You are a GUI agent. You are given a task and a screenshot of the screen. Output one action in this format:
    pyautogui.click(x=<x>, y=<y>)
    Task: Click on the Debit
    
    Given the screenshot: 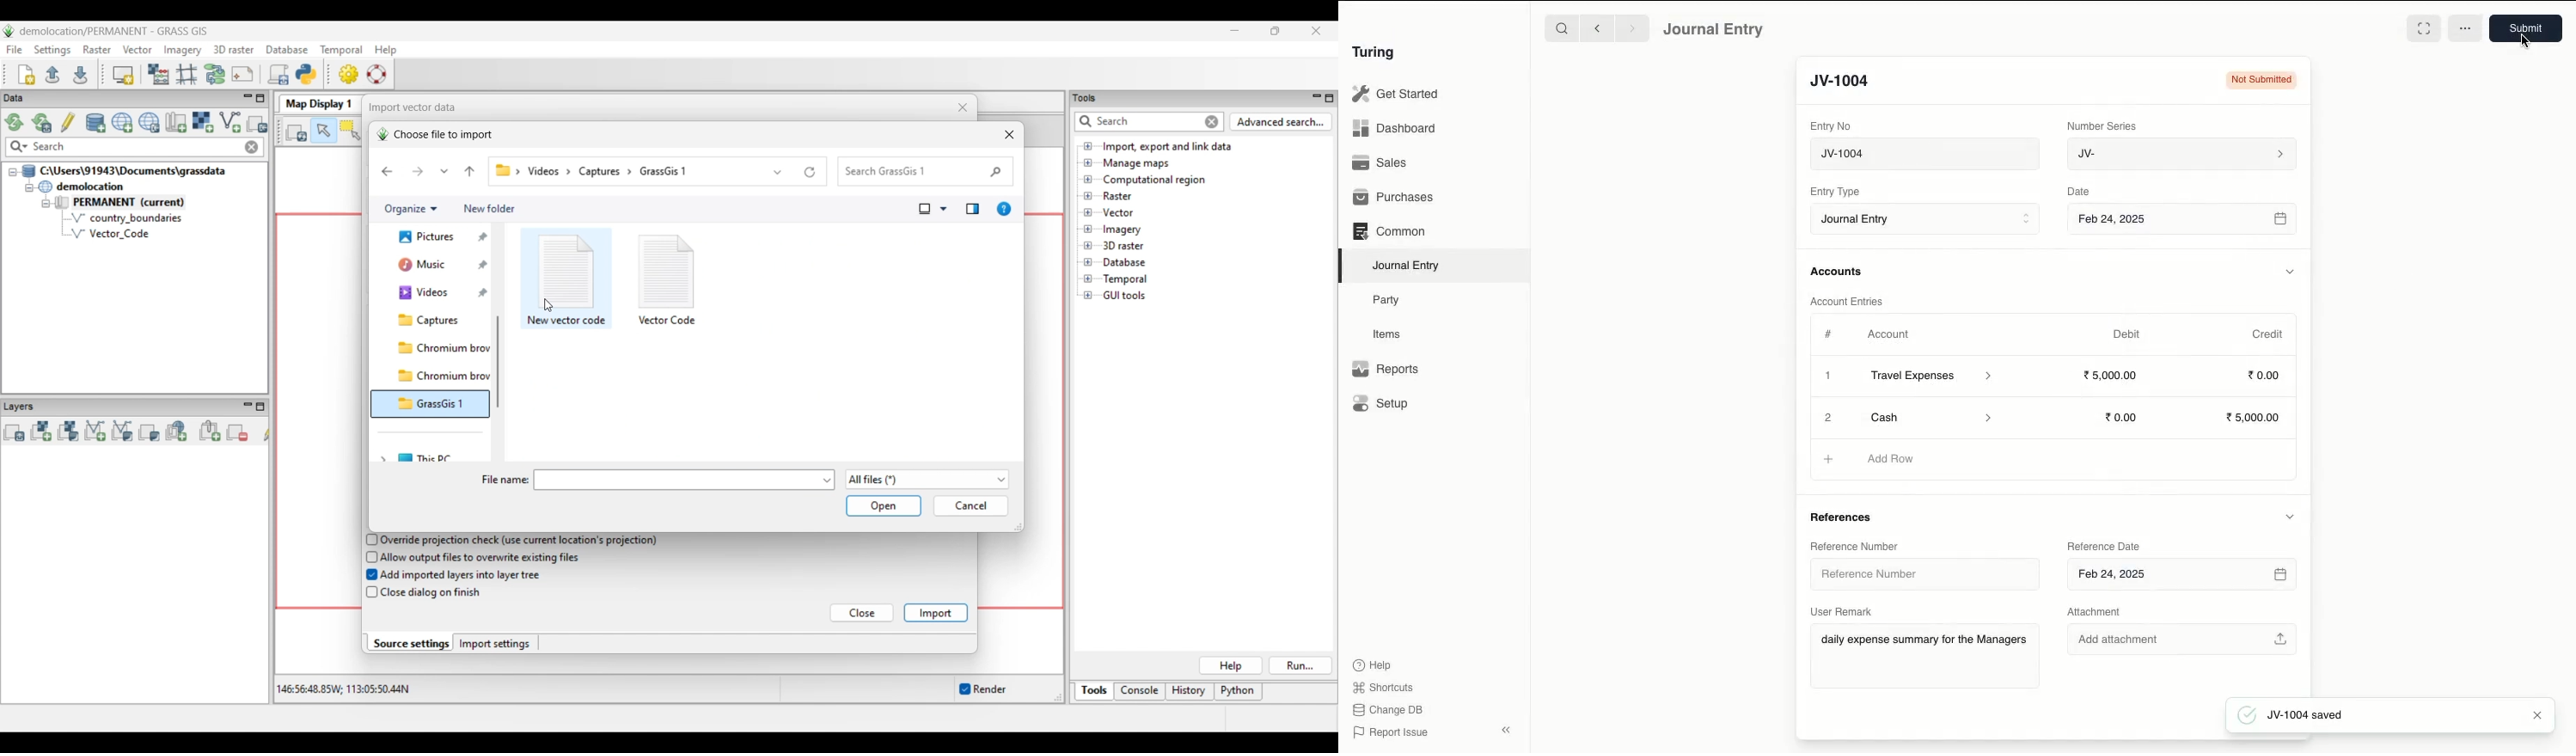 What is the action you would take?
    pyautogui.click(x=2126, y=334)
    